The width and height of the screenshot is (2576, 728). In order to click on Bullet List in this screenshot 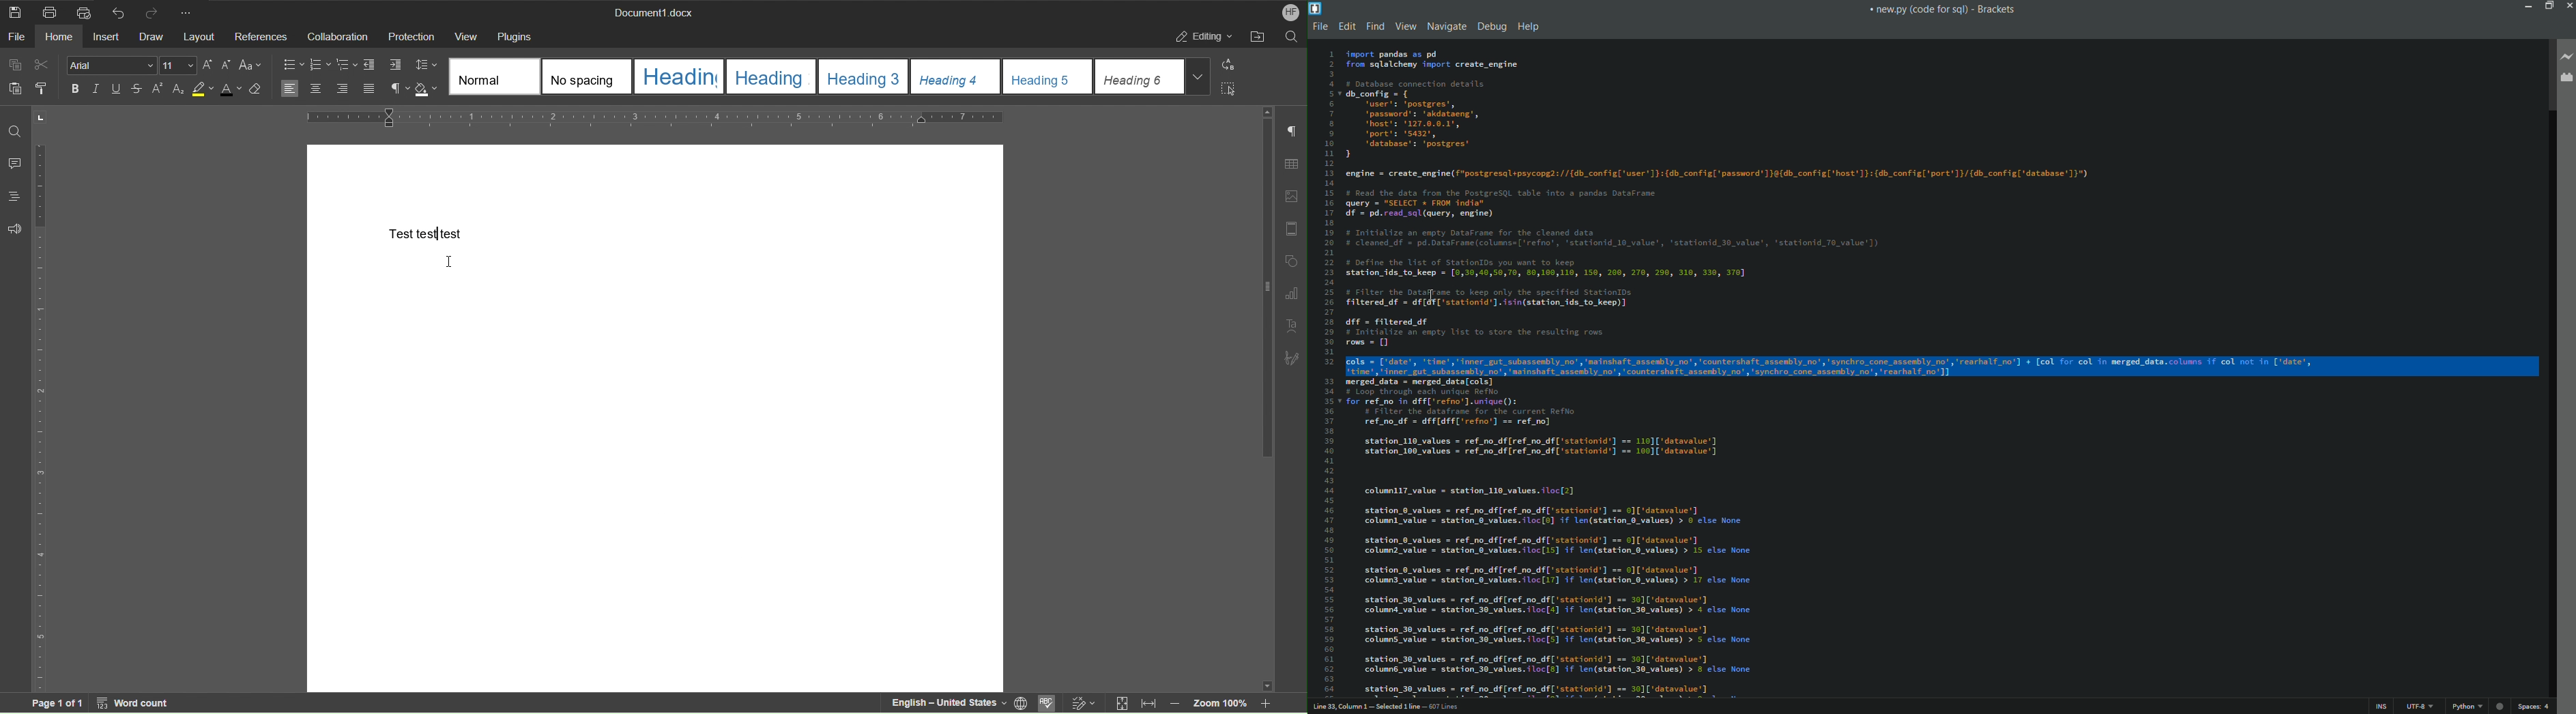, I will do `click(294, 65)`.